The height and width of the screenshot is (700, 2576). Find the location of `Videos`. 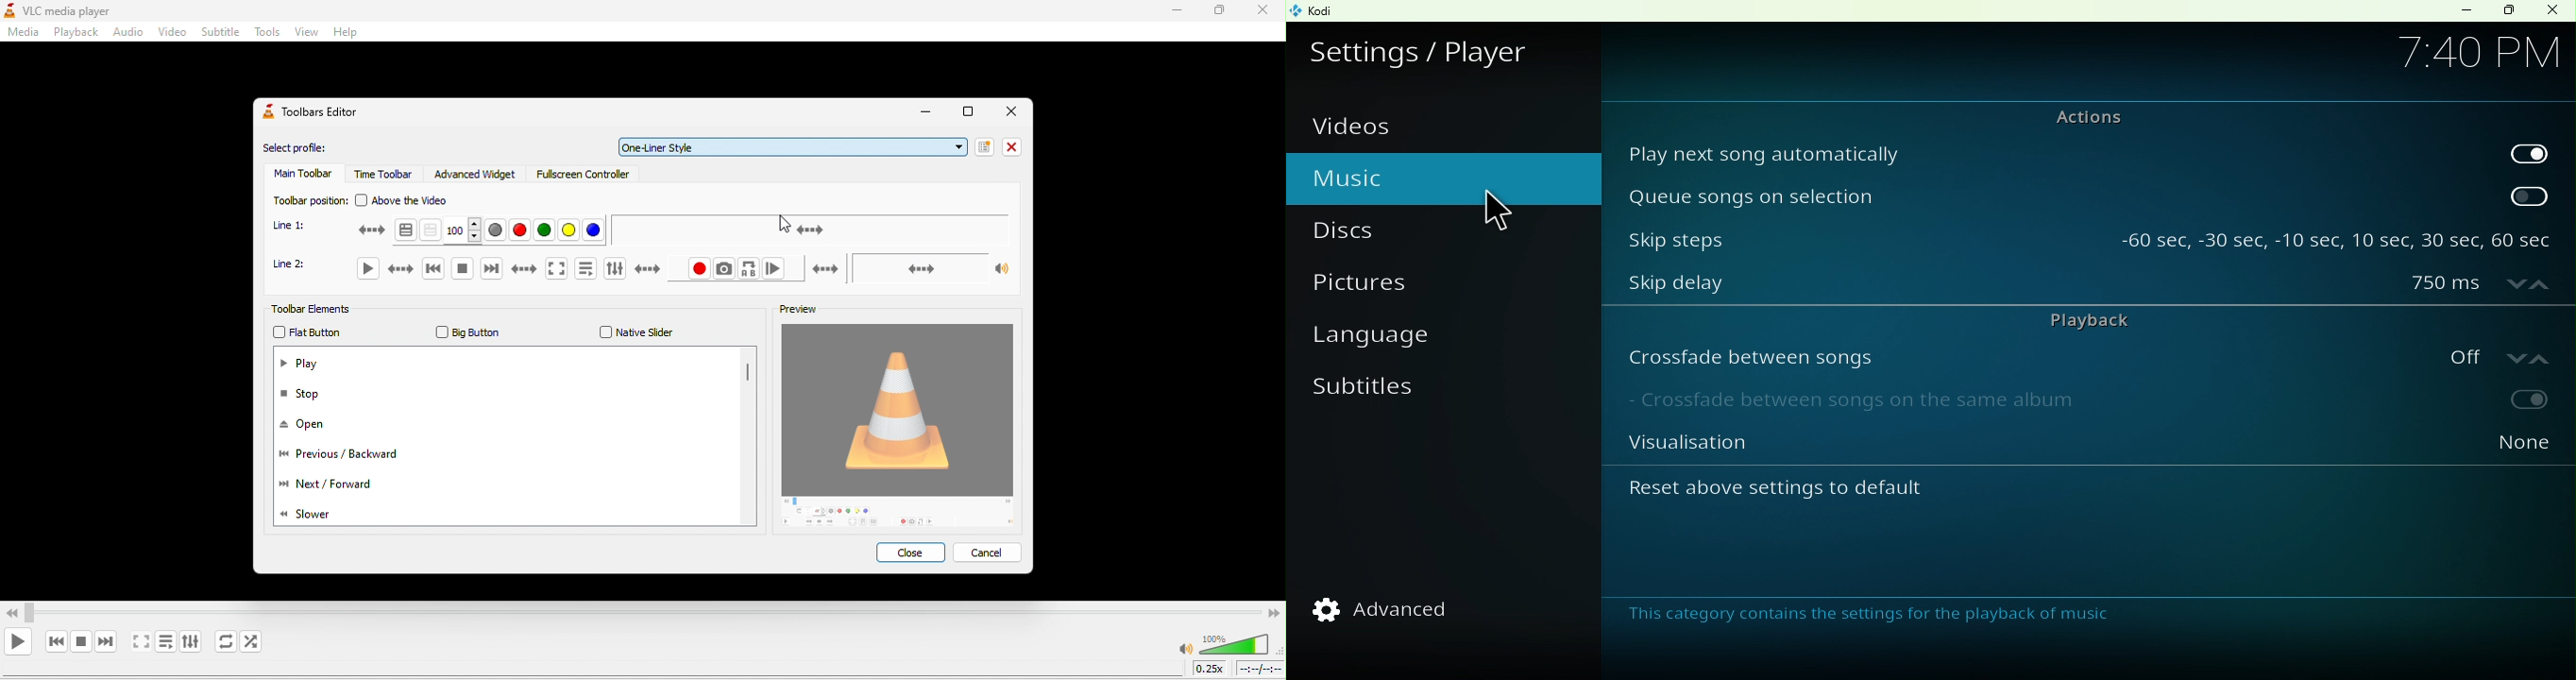

Videos is located at coordinates (1364, 127).